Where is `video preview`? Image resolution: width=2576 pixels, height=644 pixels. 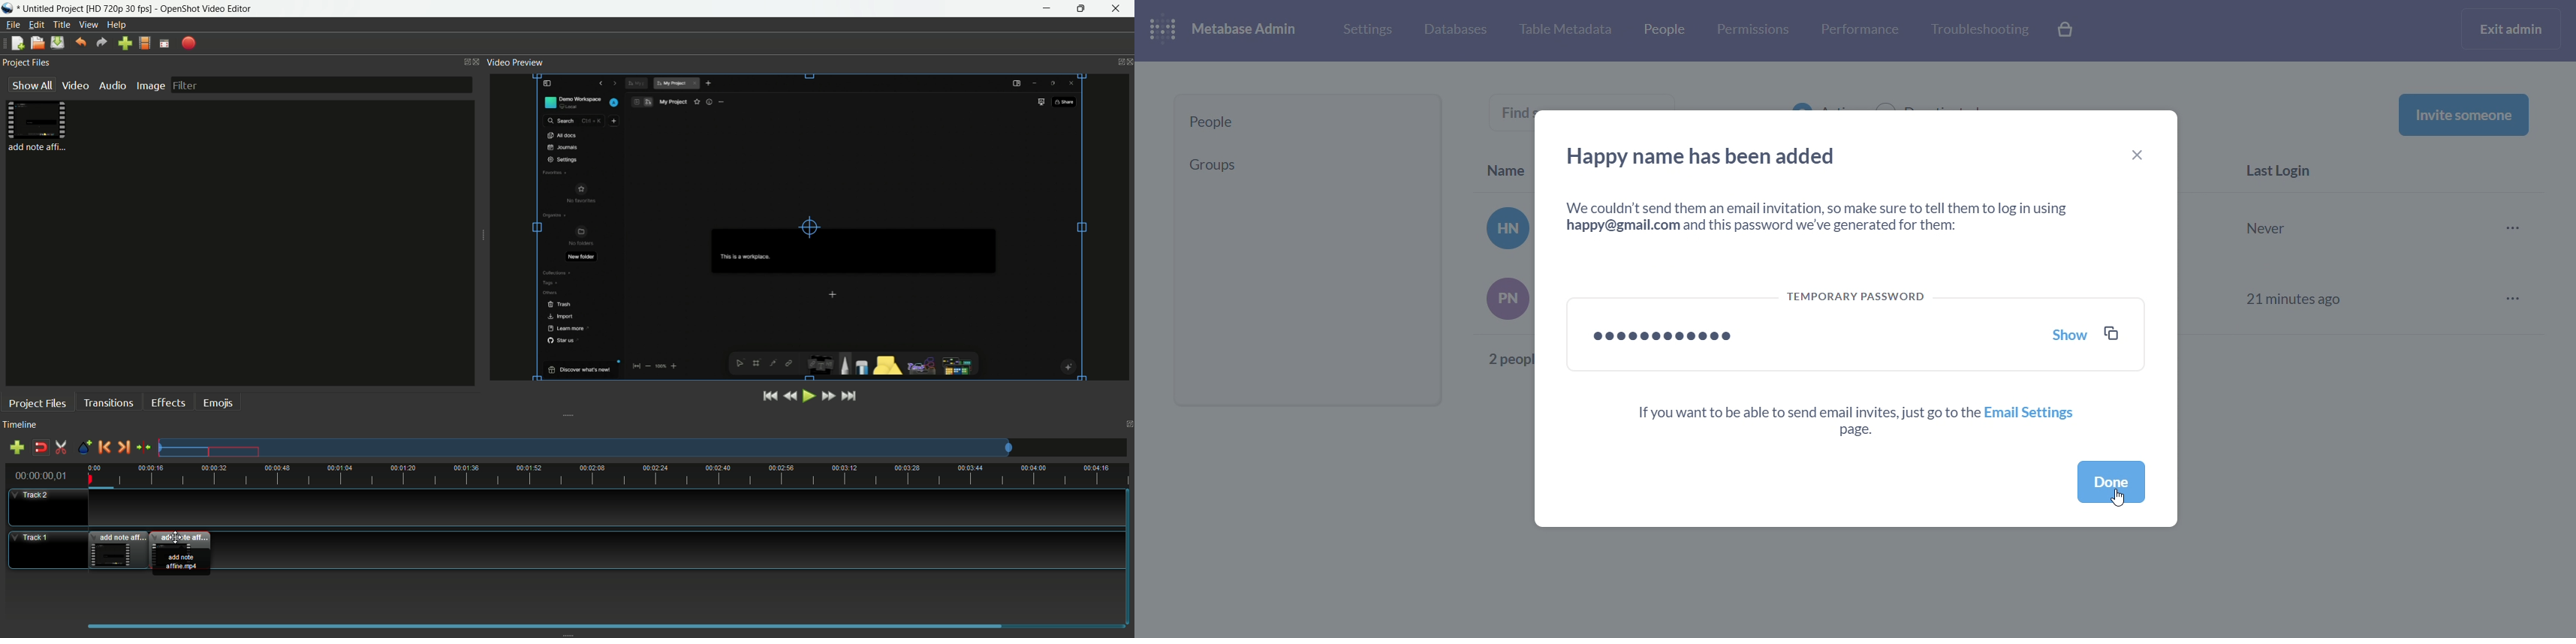 video preview is located at coordinates (517, 62).